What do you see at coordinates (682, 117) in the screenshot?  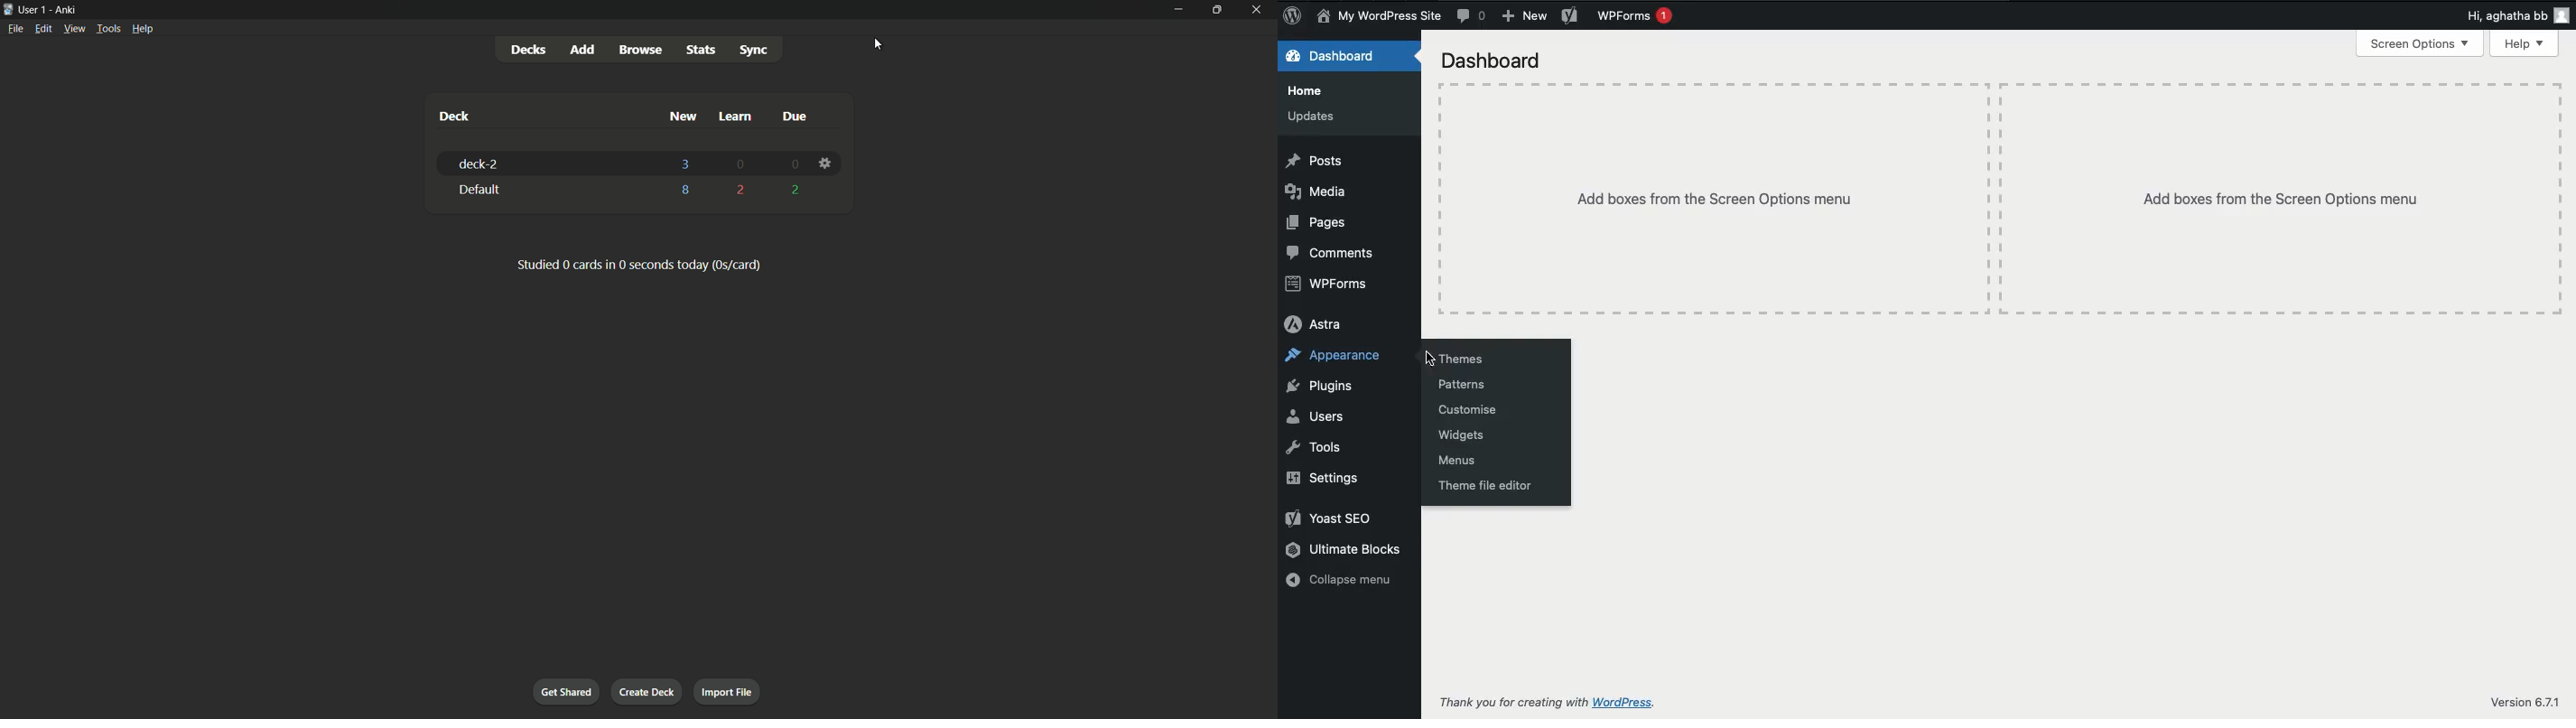 I see `new` at bounding box center [682, 117].